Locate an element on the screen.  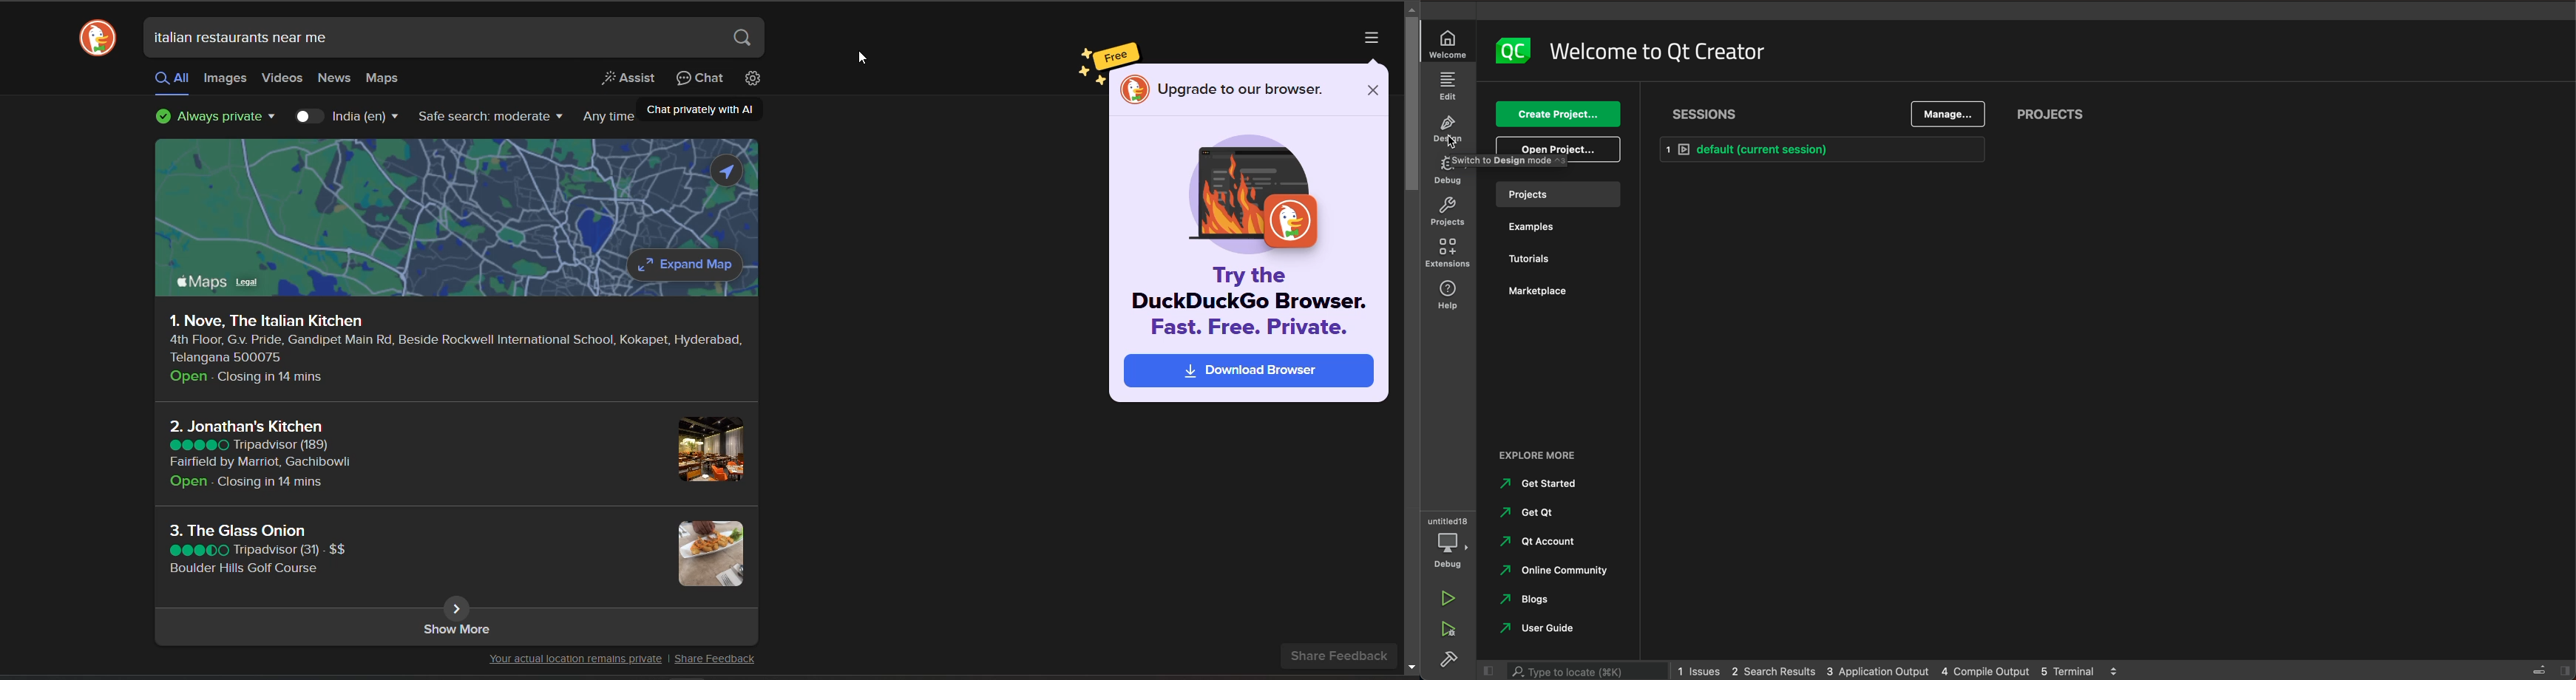
debug is located at coordinates (1447, 173).